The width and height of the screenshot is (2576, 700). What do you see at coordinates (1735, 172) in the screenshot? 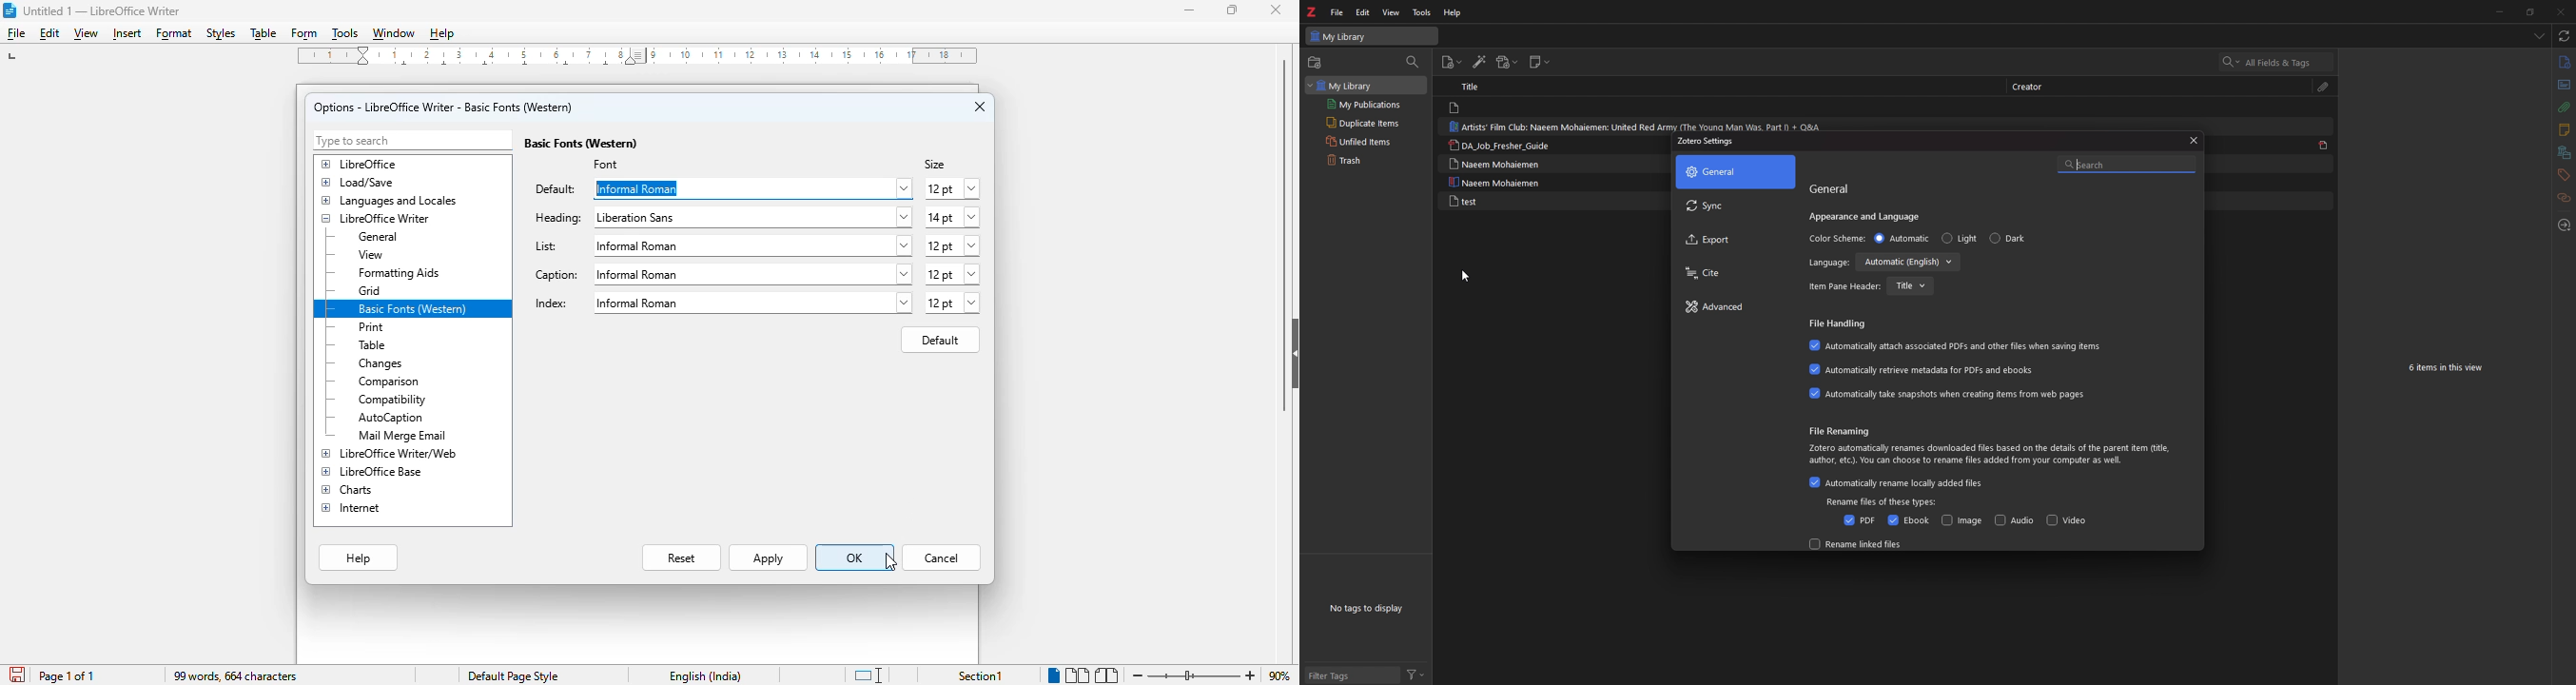
I see `general` at bounding box center [1735, 172].